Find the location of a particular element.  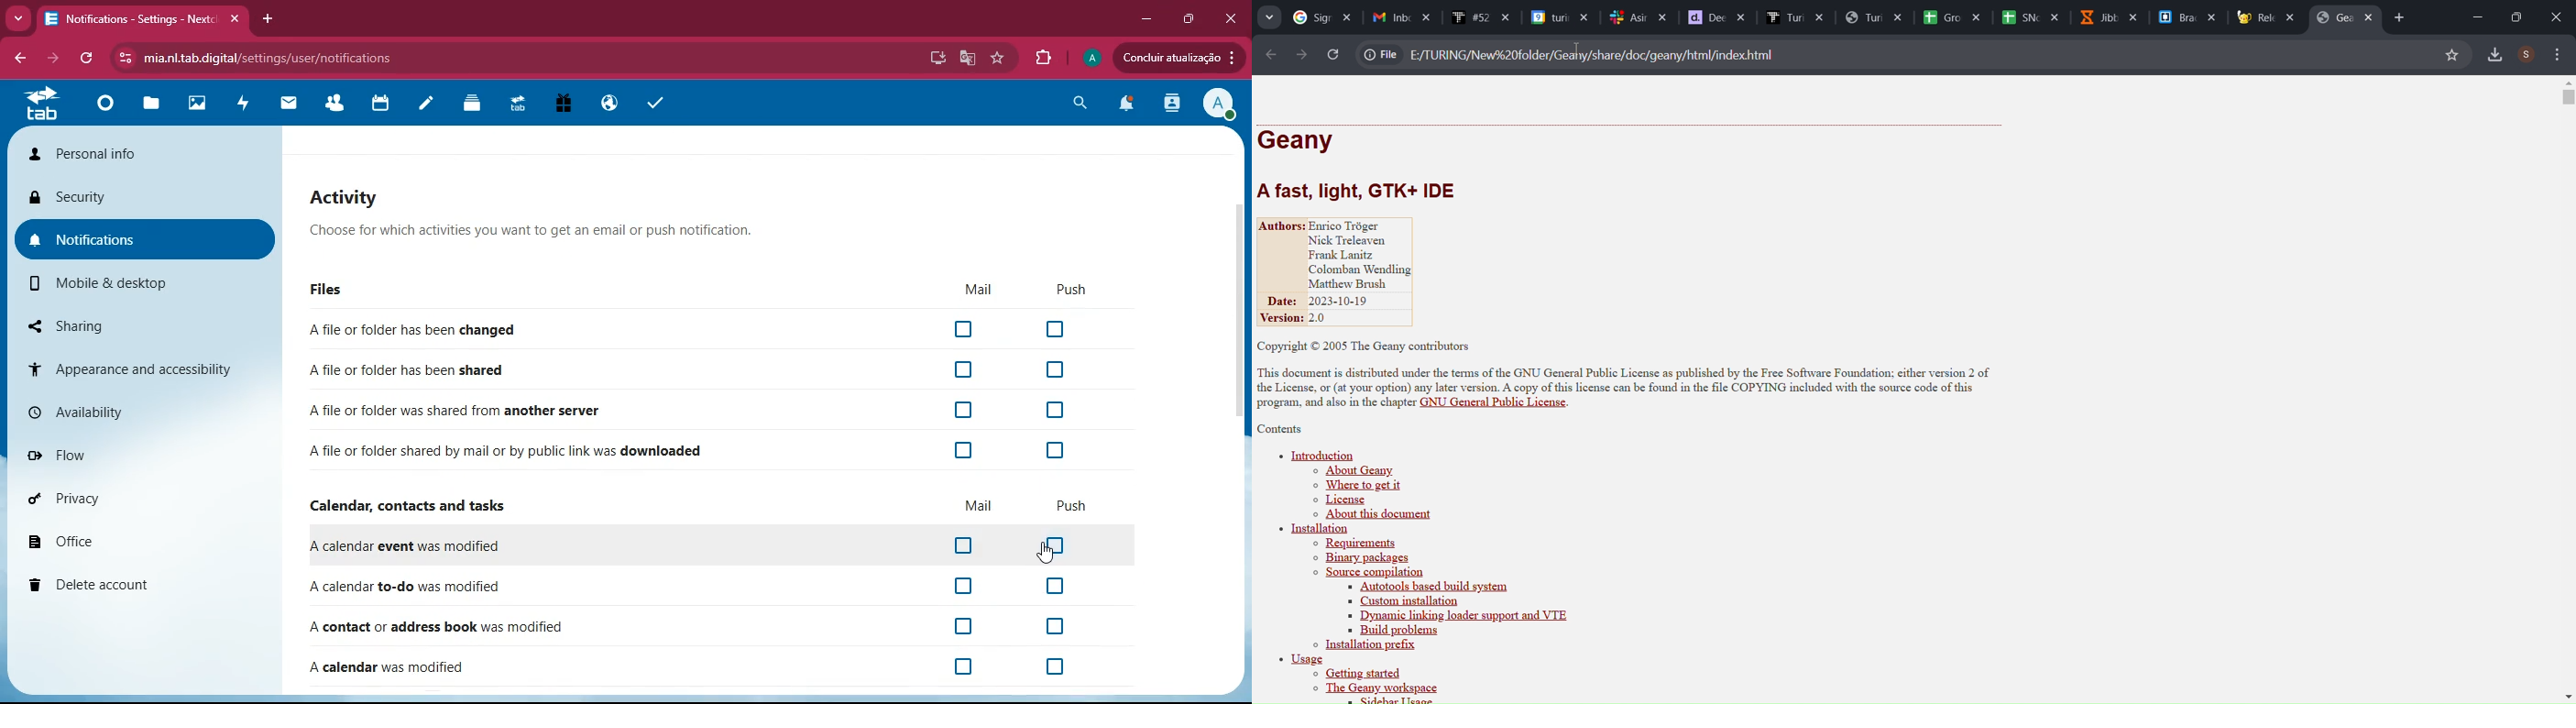

notes is located at coordinates (423, 107).